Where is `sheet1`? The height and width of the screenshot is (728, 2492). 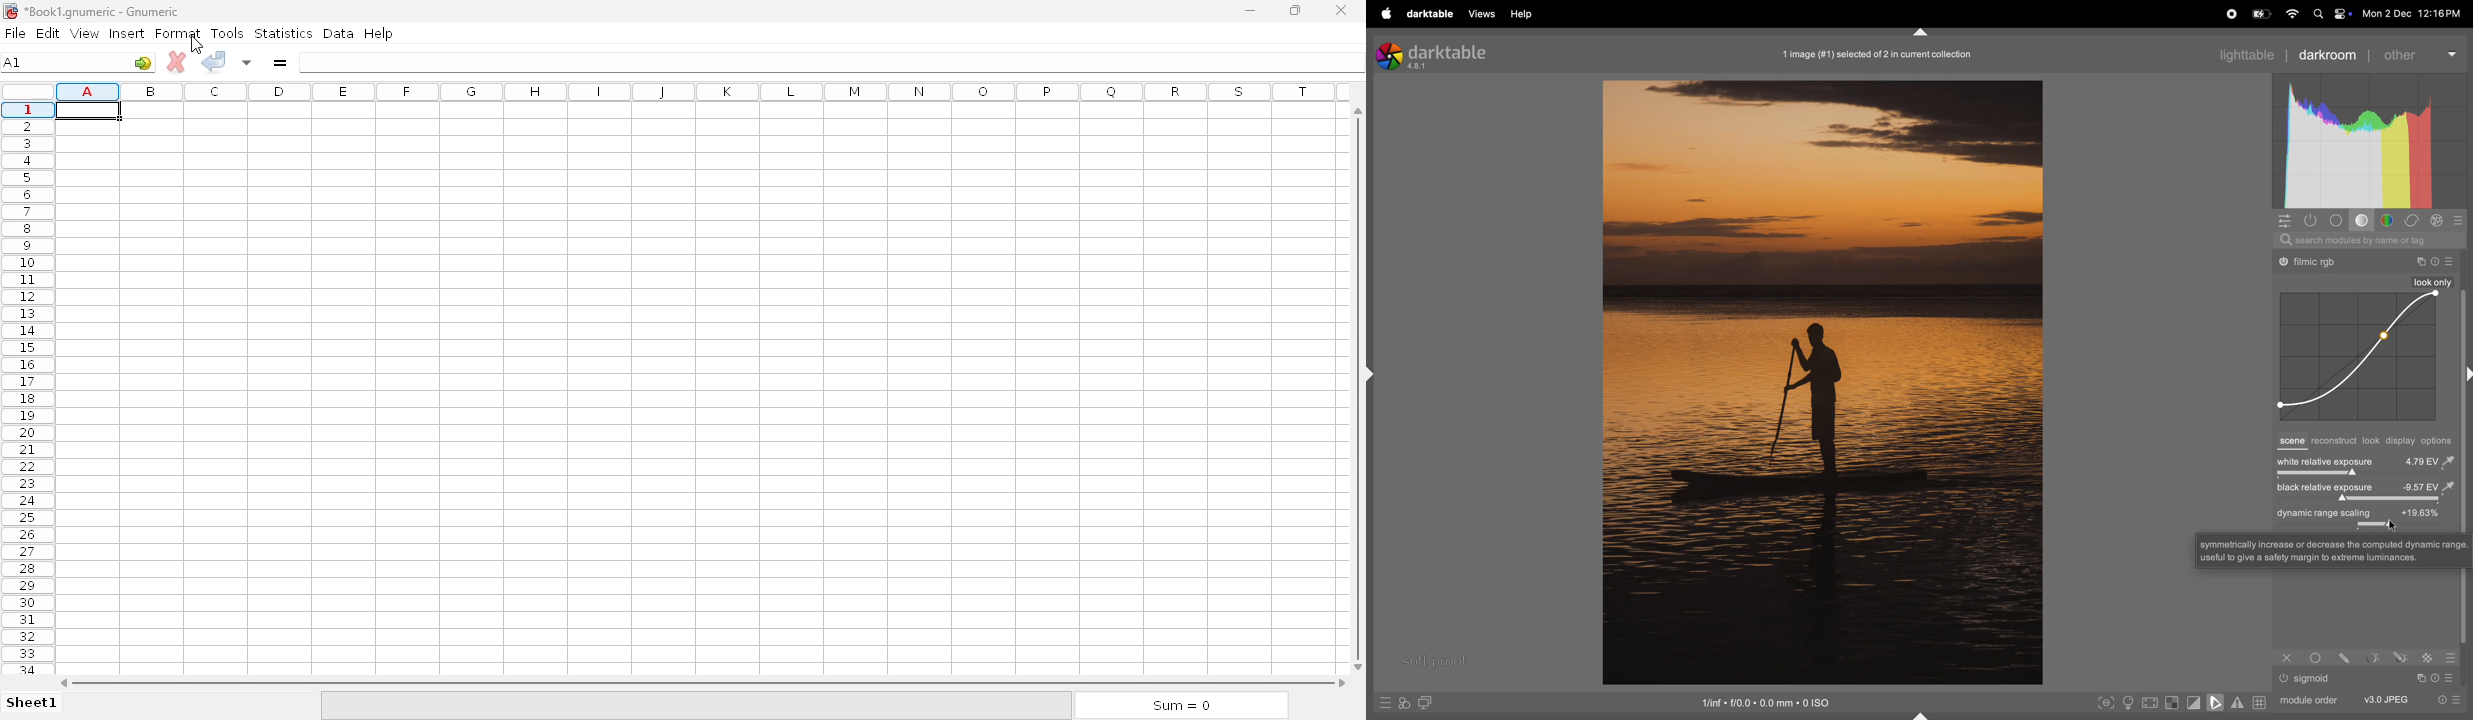
sheet1 is located at coordinates (32, 703).